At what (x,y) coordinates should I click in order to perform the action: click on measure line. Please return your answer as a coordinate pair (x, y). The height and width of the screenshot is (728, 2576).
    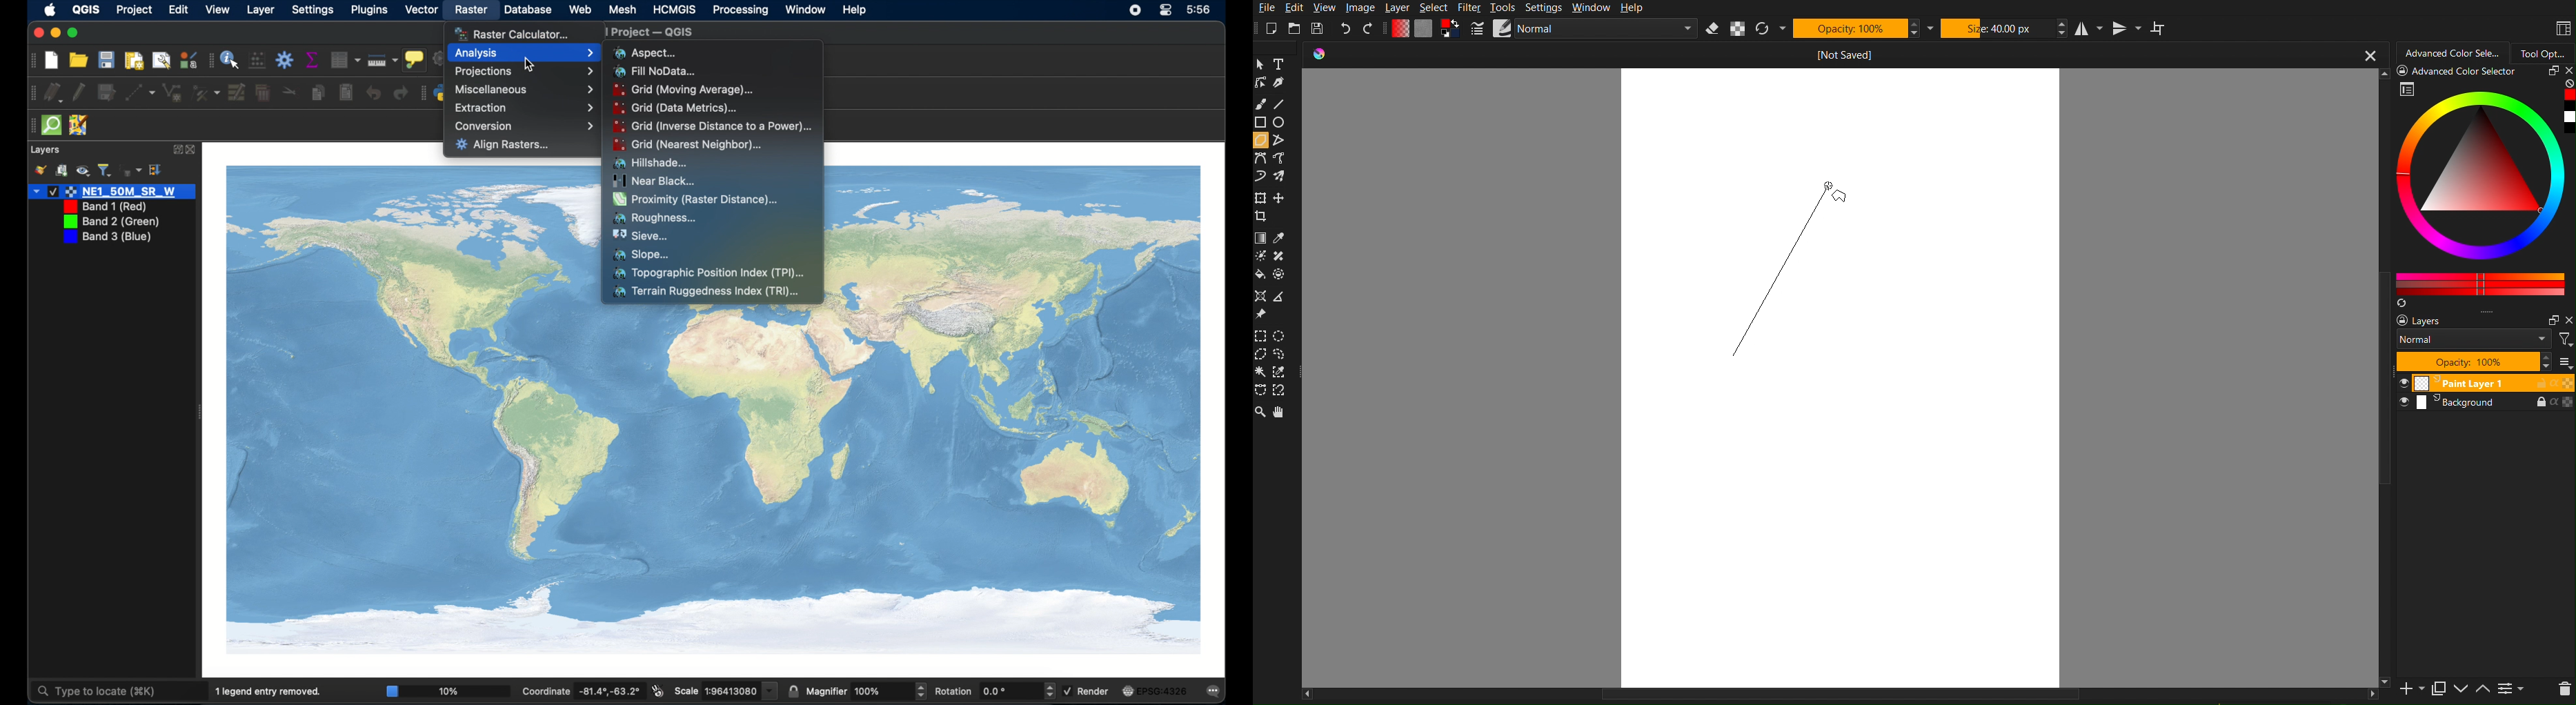
    Looking at the image, I should click on (382, 60).